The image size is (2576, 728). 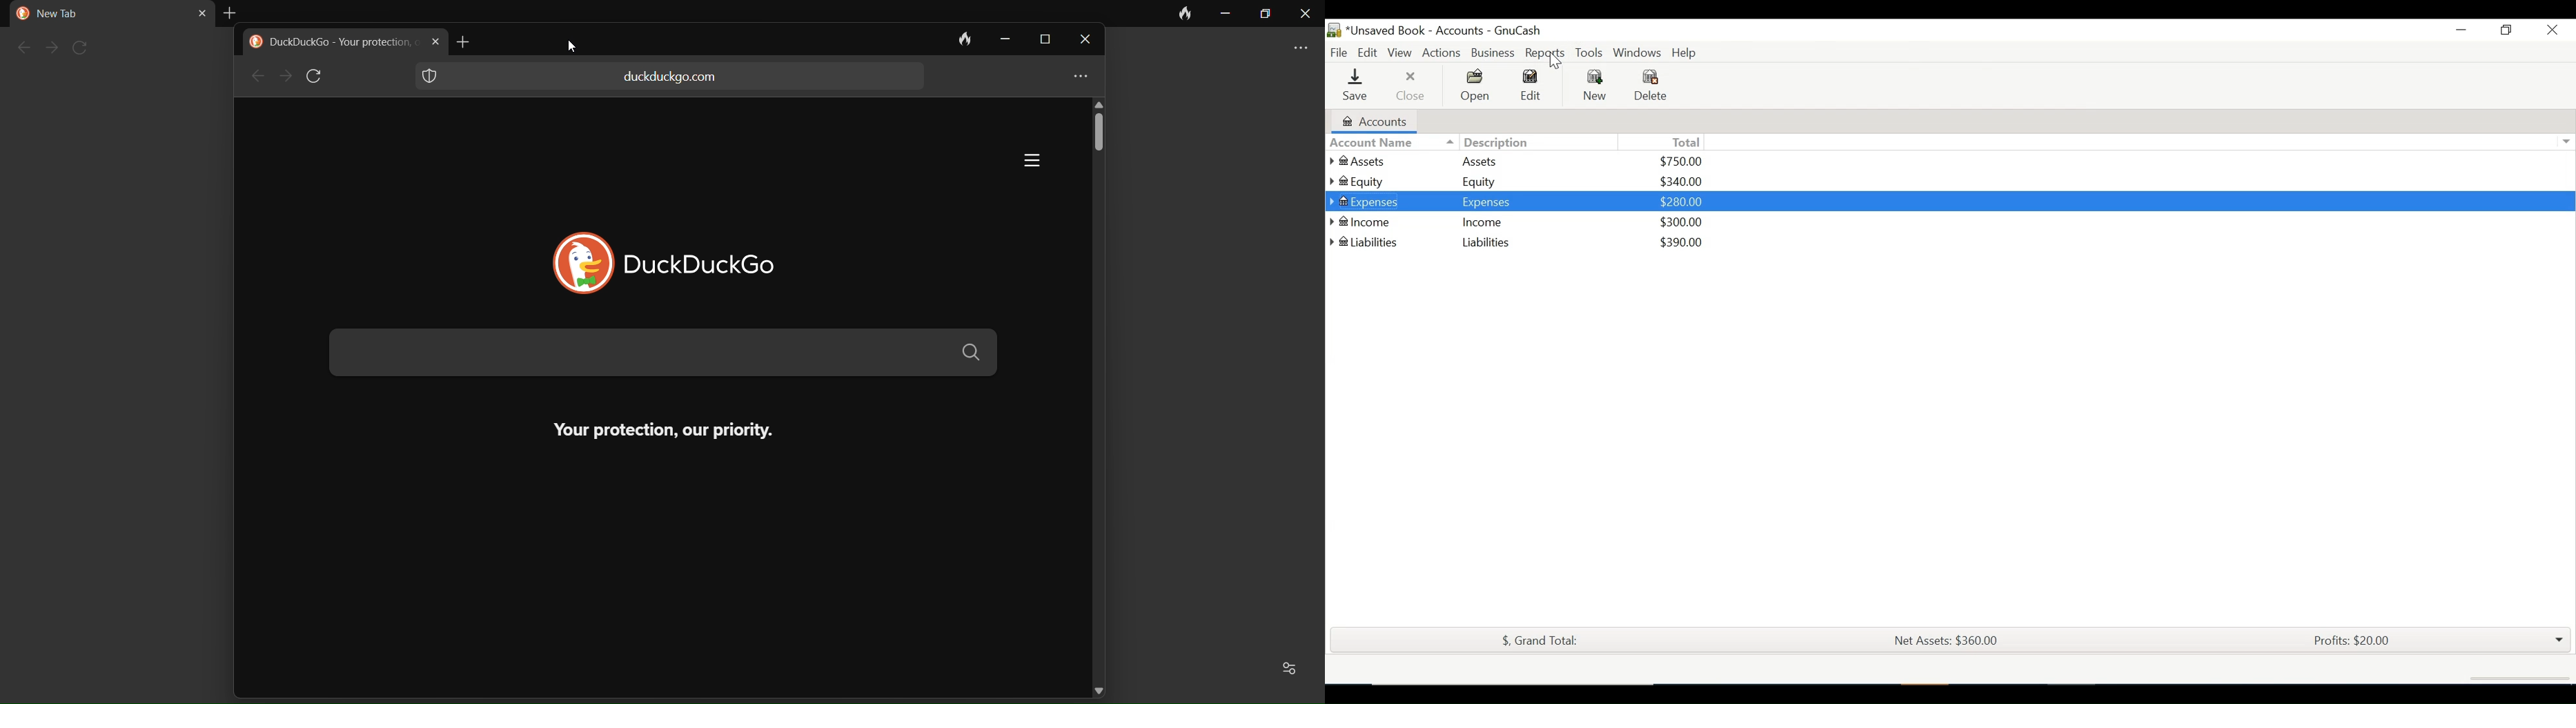 I want to click on Actions, so click(x=1442, y=50).